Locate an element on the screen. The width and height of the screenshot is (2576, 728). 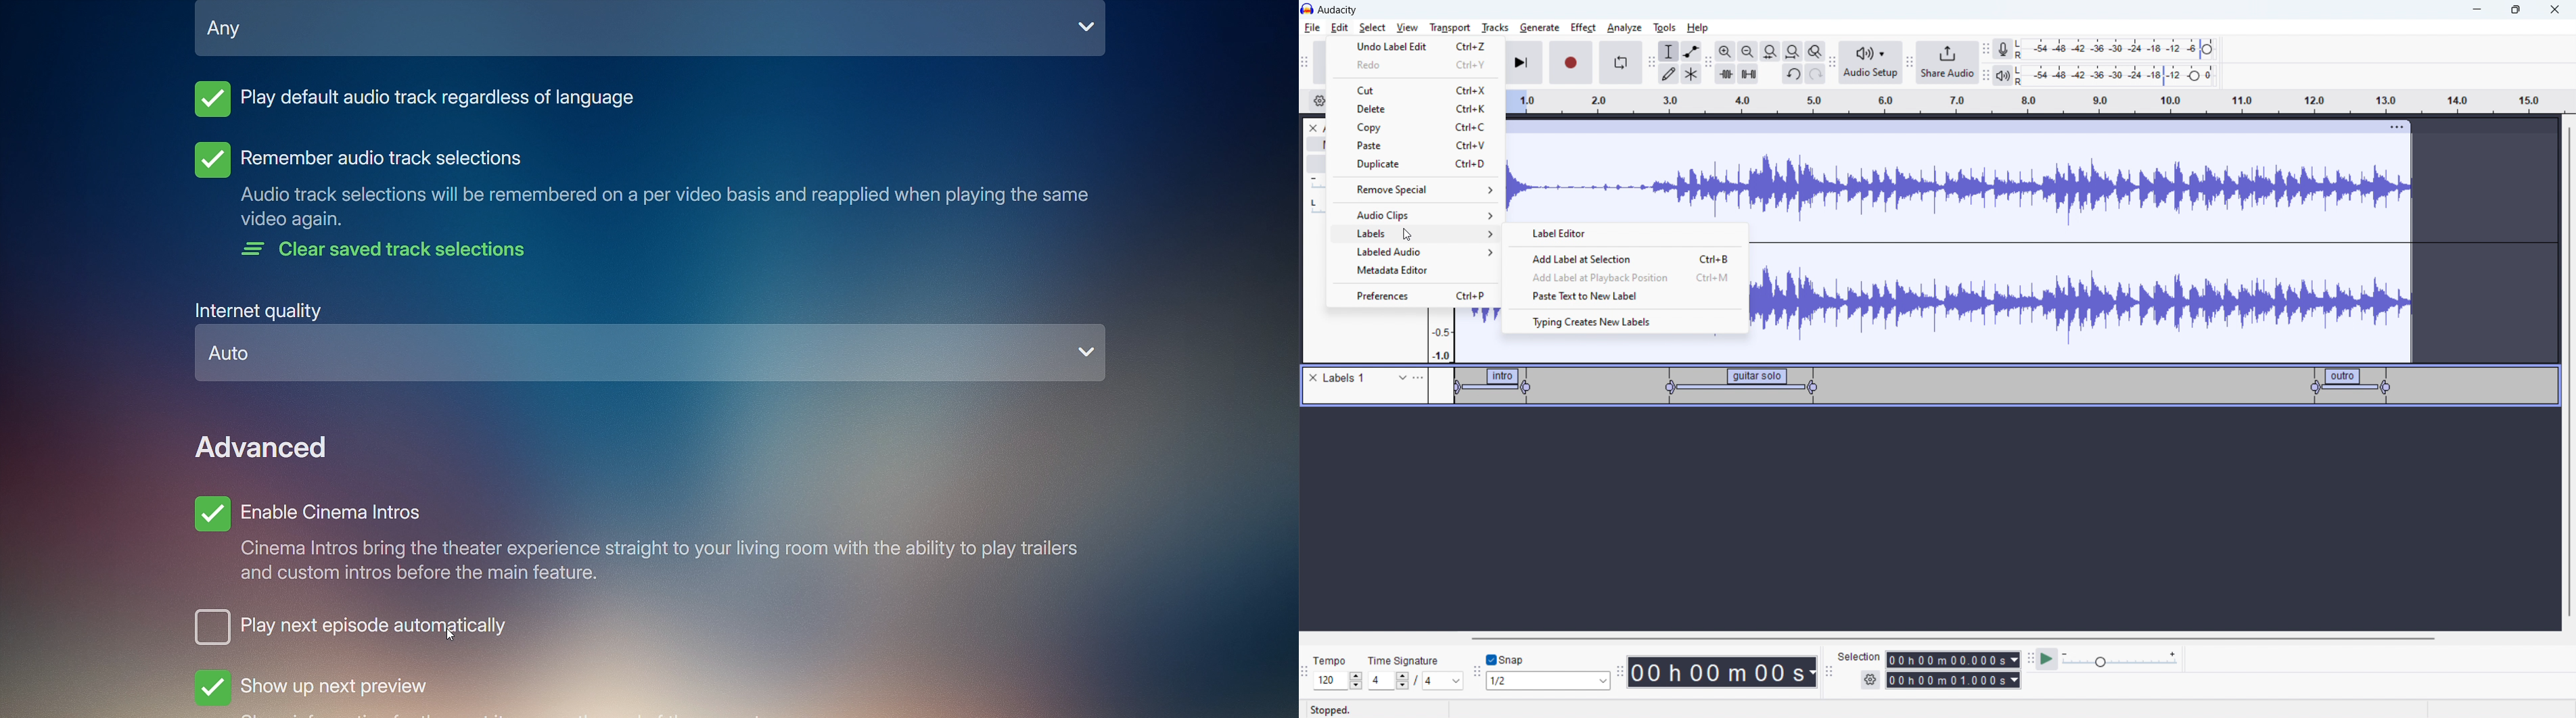
toggle zoom is located at coordinates (1815, 51).